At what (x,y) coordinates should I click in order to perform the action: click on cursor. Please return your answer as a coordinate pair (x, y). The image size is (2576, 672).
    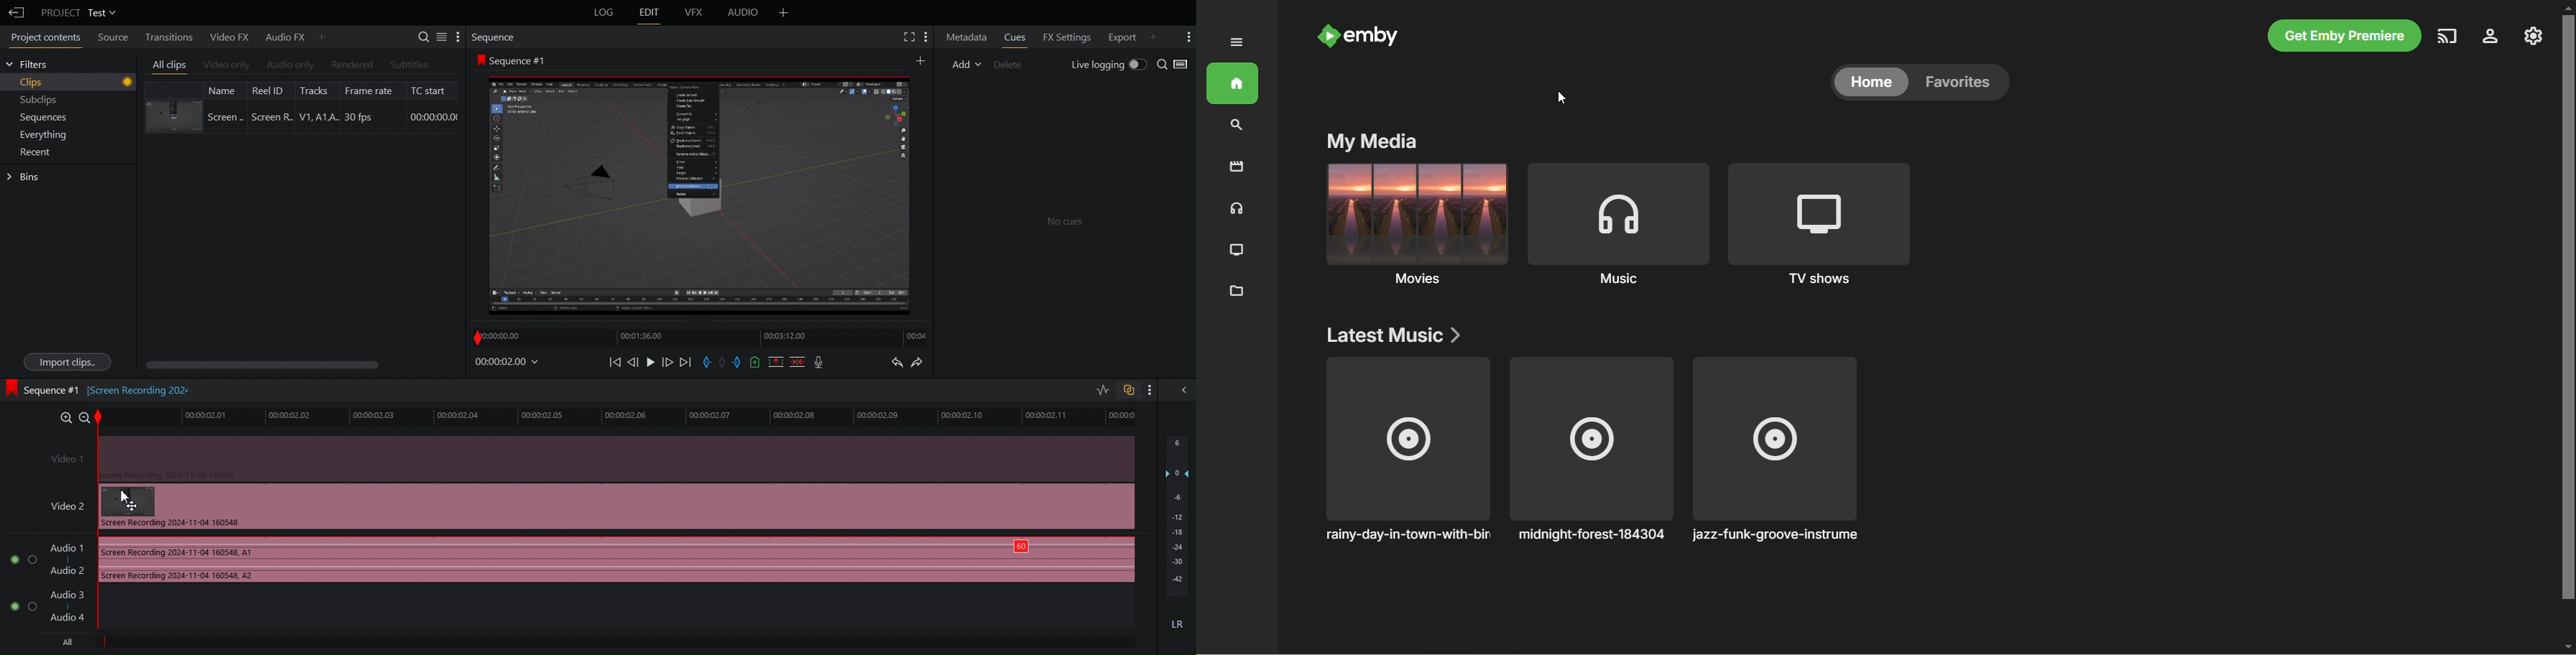
    Looking at the image, I should click on (1561, 98).